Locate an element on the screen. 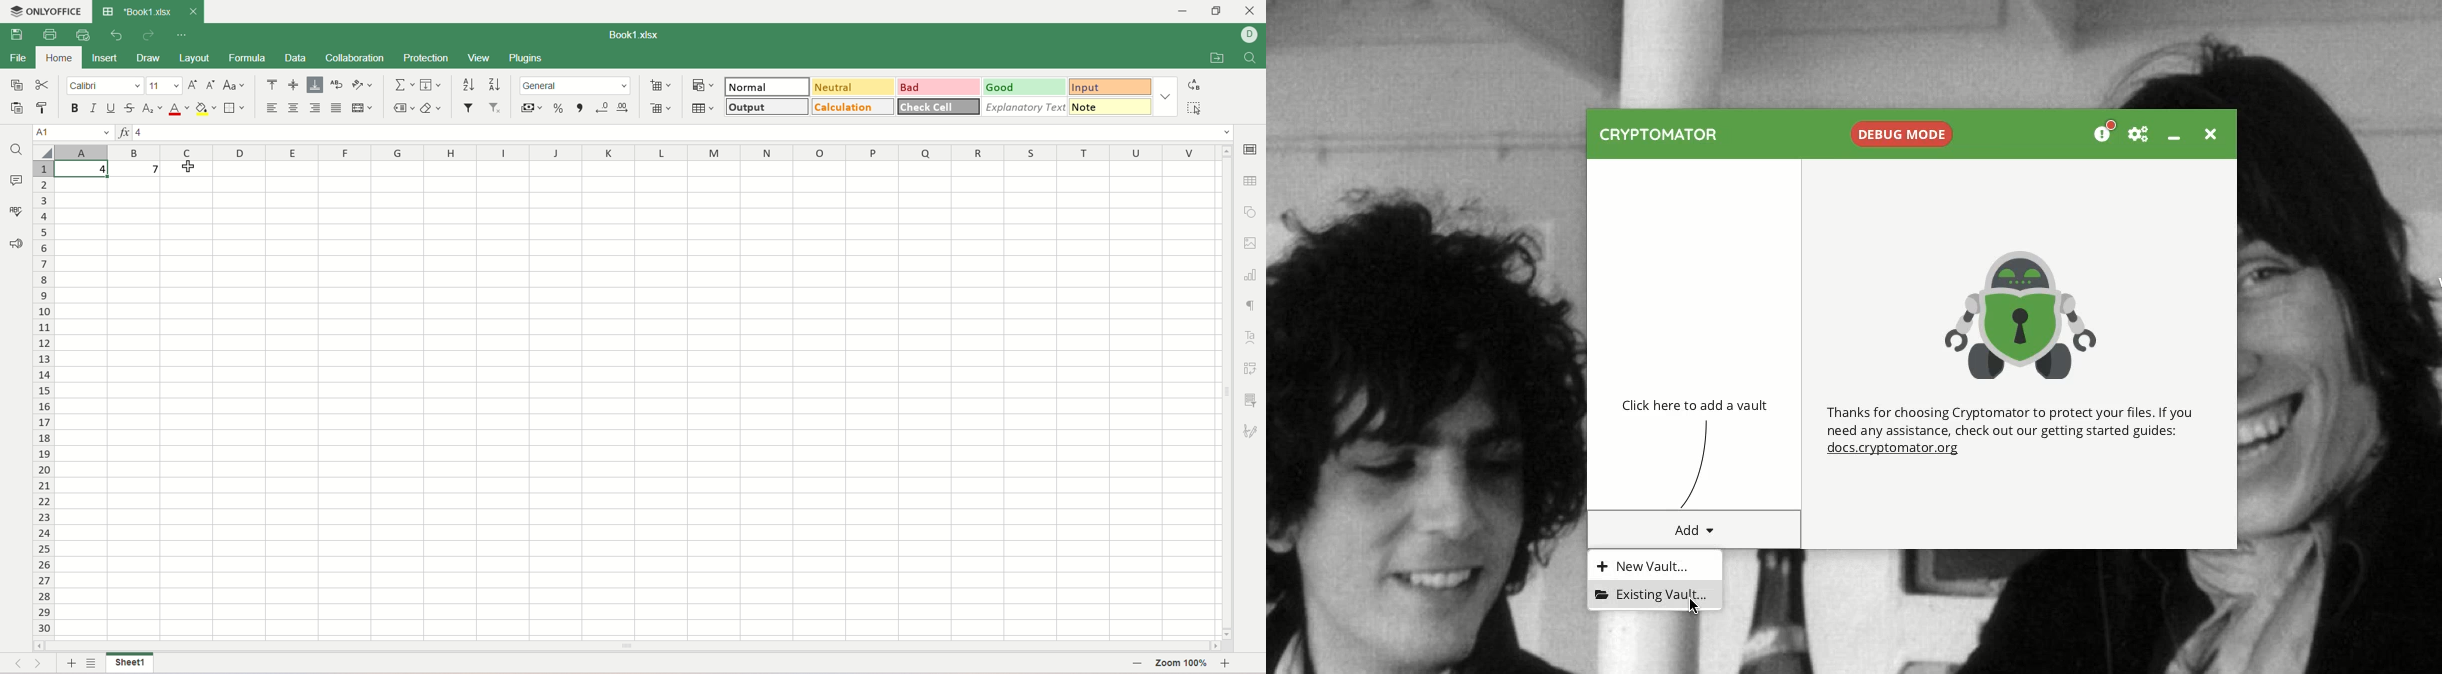  Emblem is located at coordinates (2022, 312).